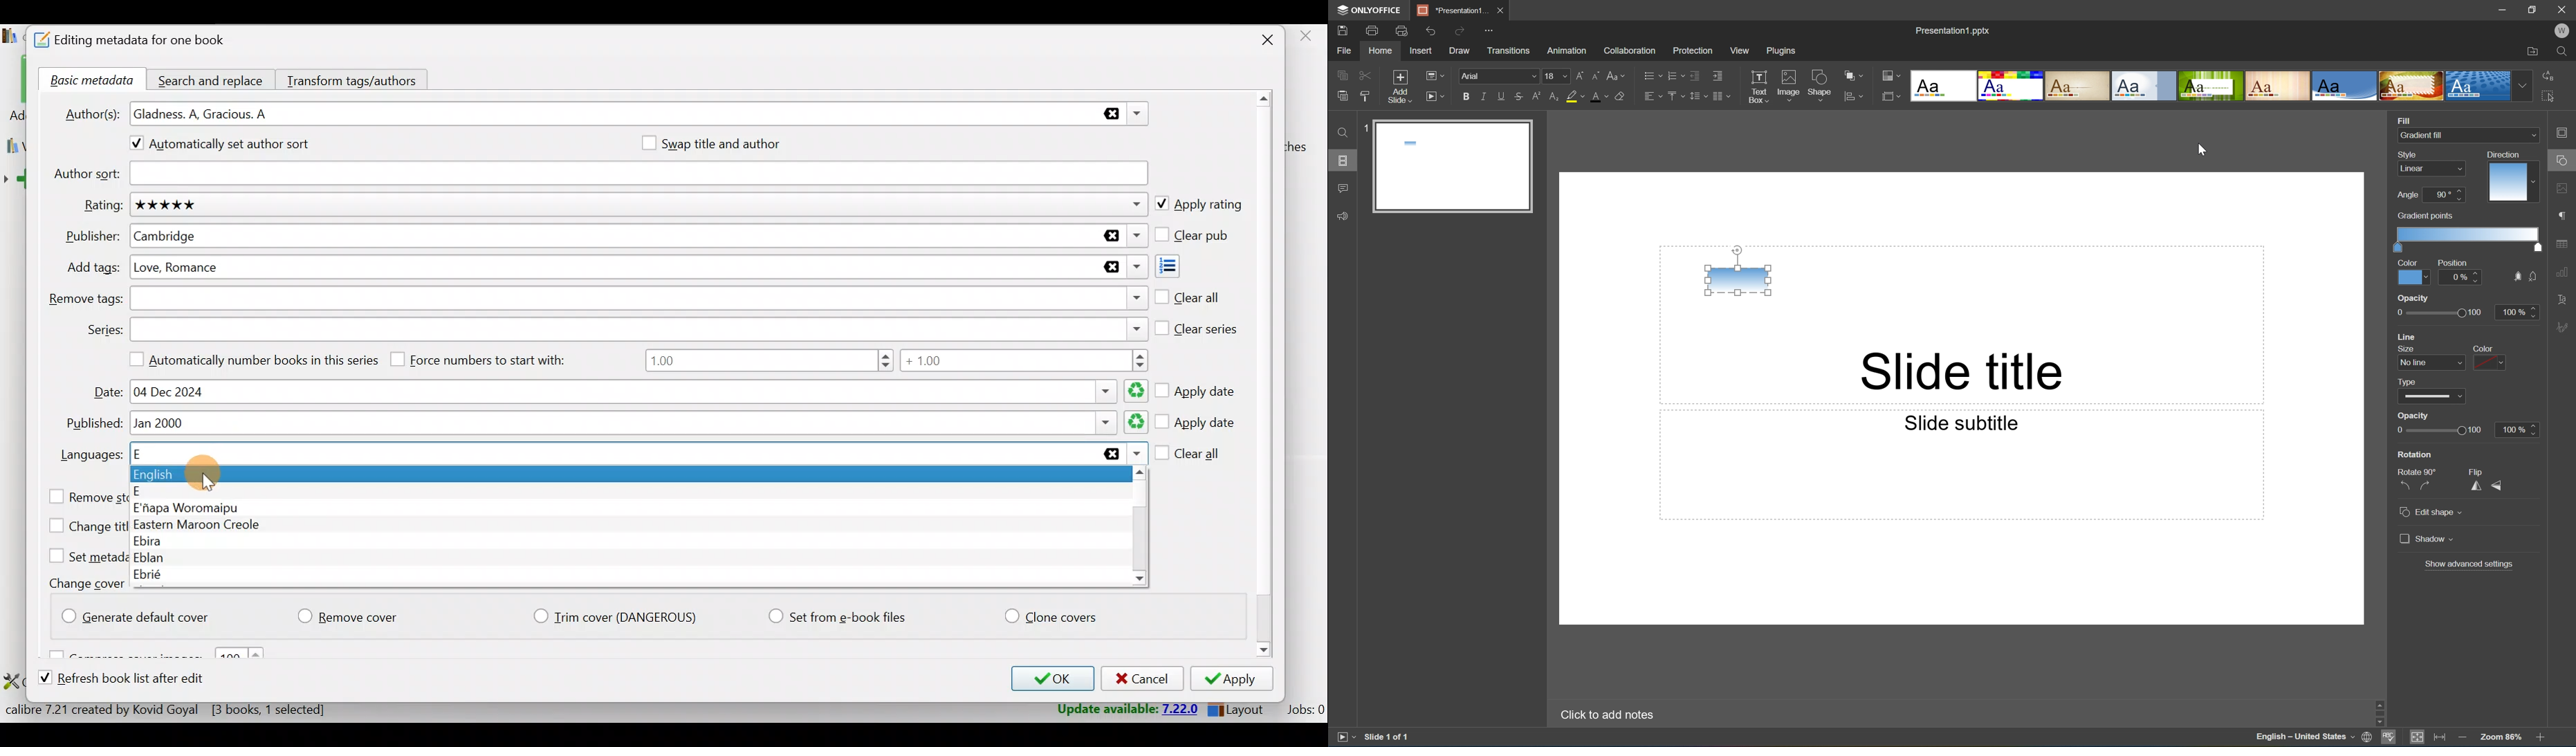 The height and width of the screenshot is (756, 2576). What do you see at coordinates (2415, 298) in the screenshot?
I see `opacity` at bounding box center [2415, 298].